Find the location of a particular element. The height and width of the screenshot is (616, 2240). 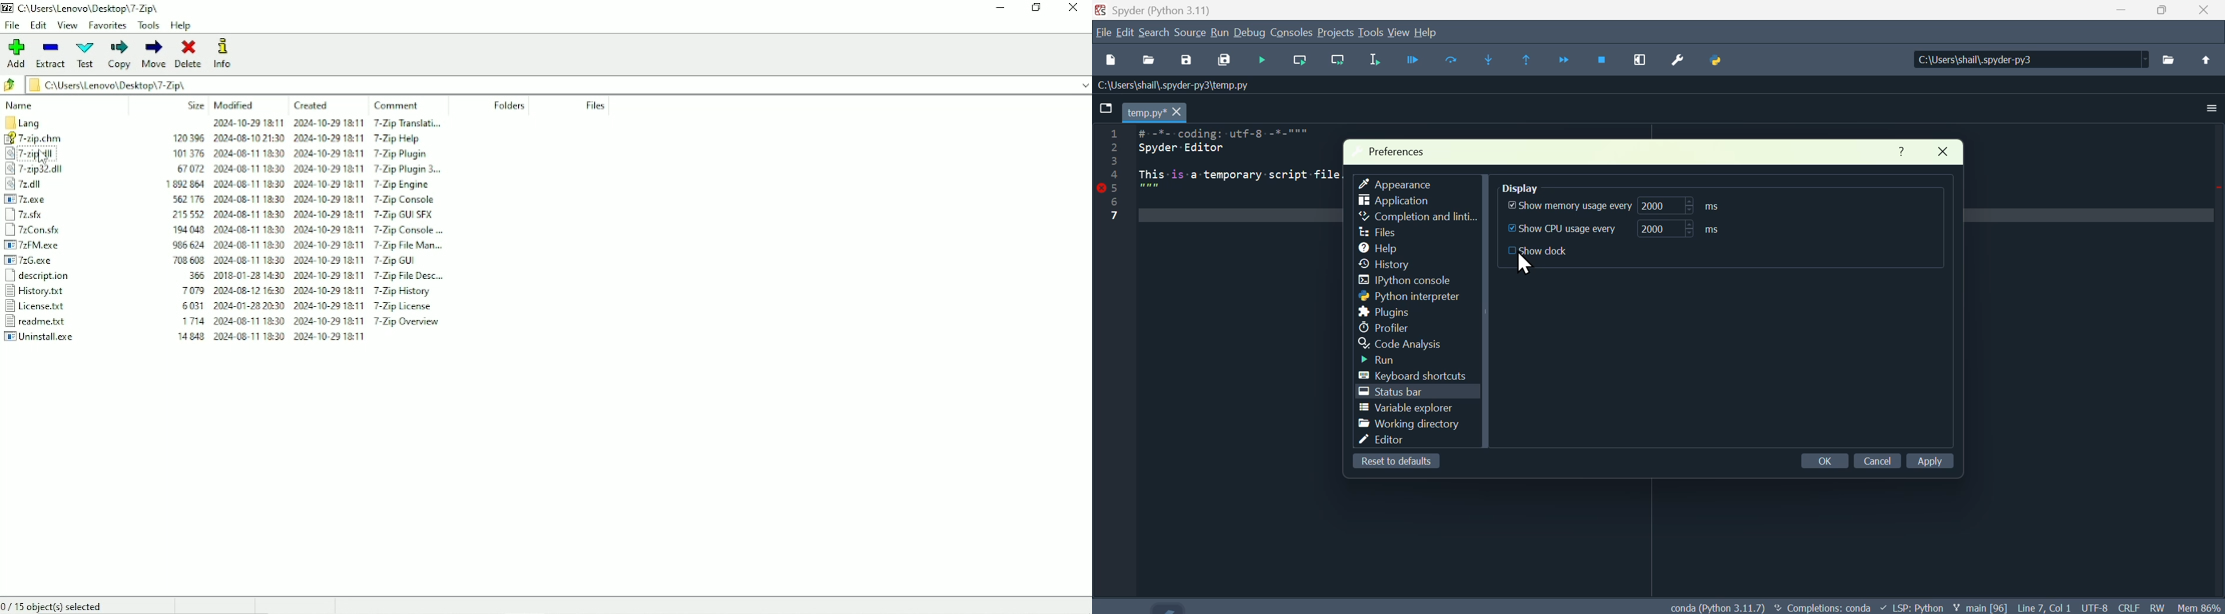

Modified is located at coordinates (235, 105).